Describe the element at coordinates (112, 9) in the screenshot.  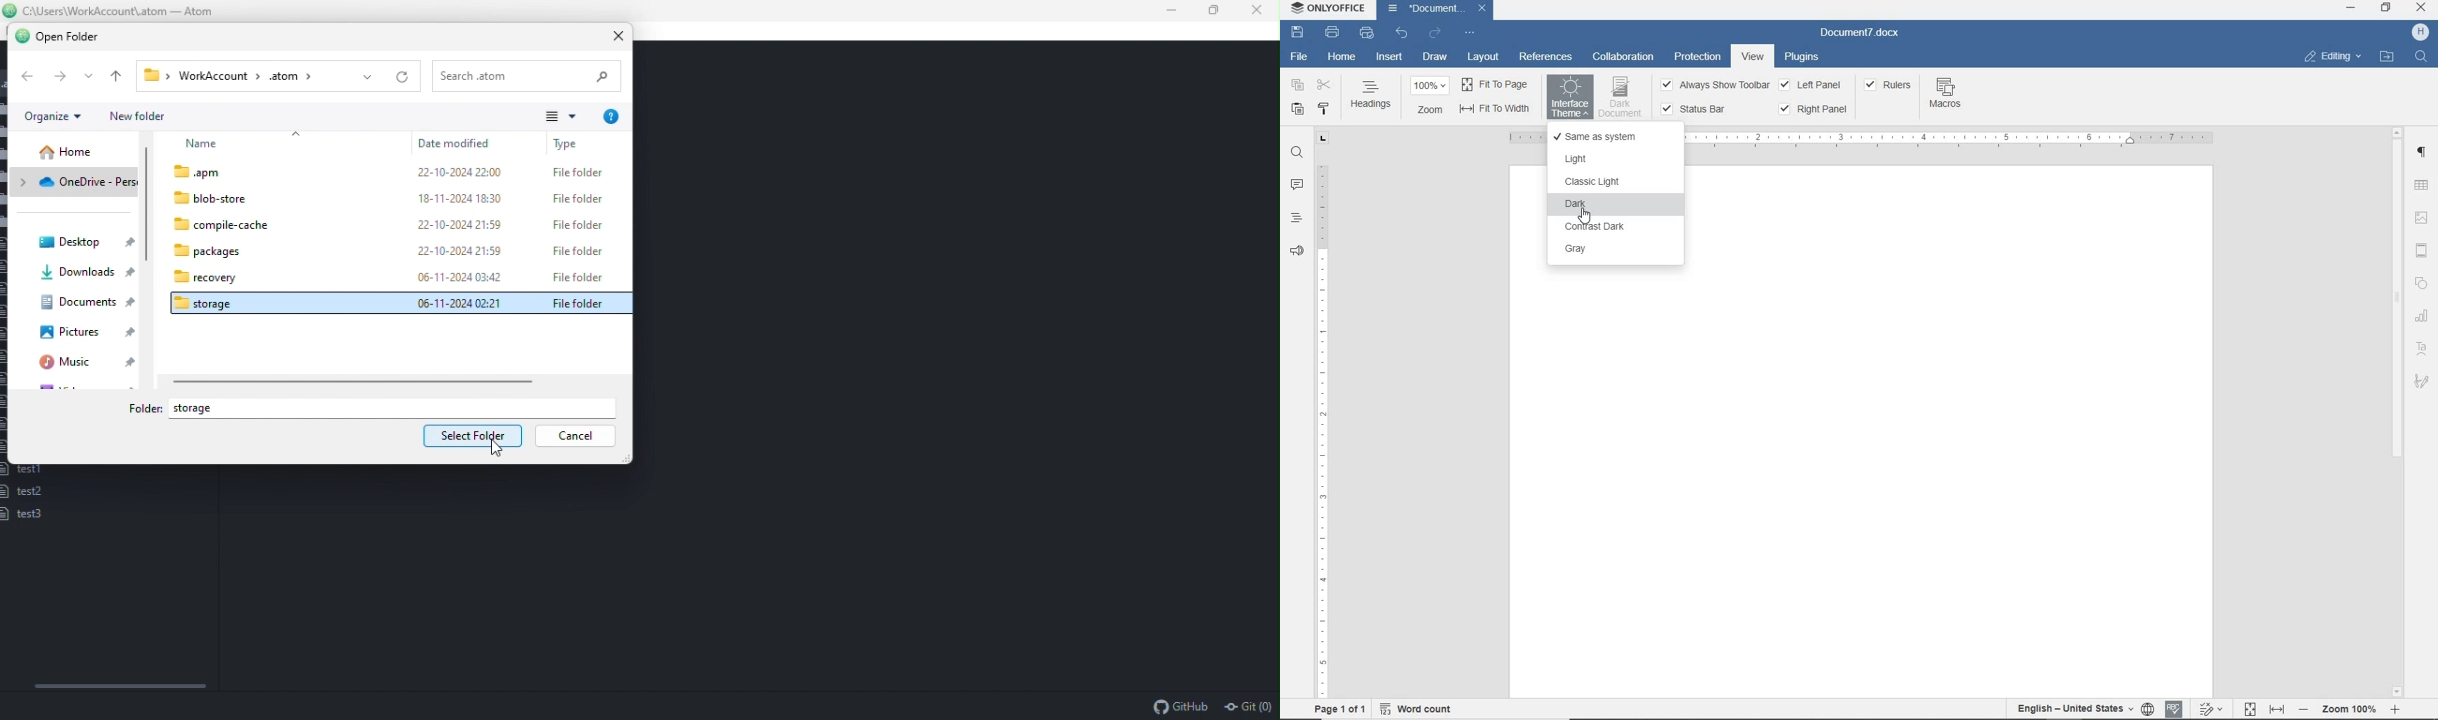
I see `File name and file path` at that location.